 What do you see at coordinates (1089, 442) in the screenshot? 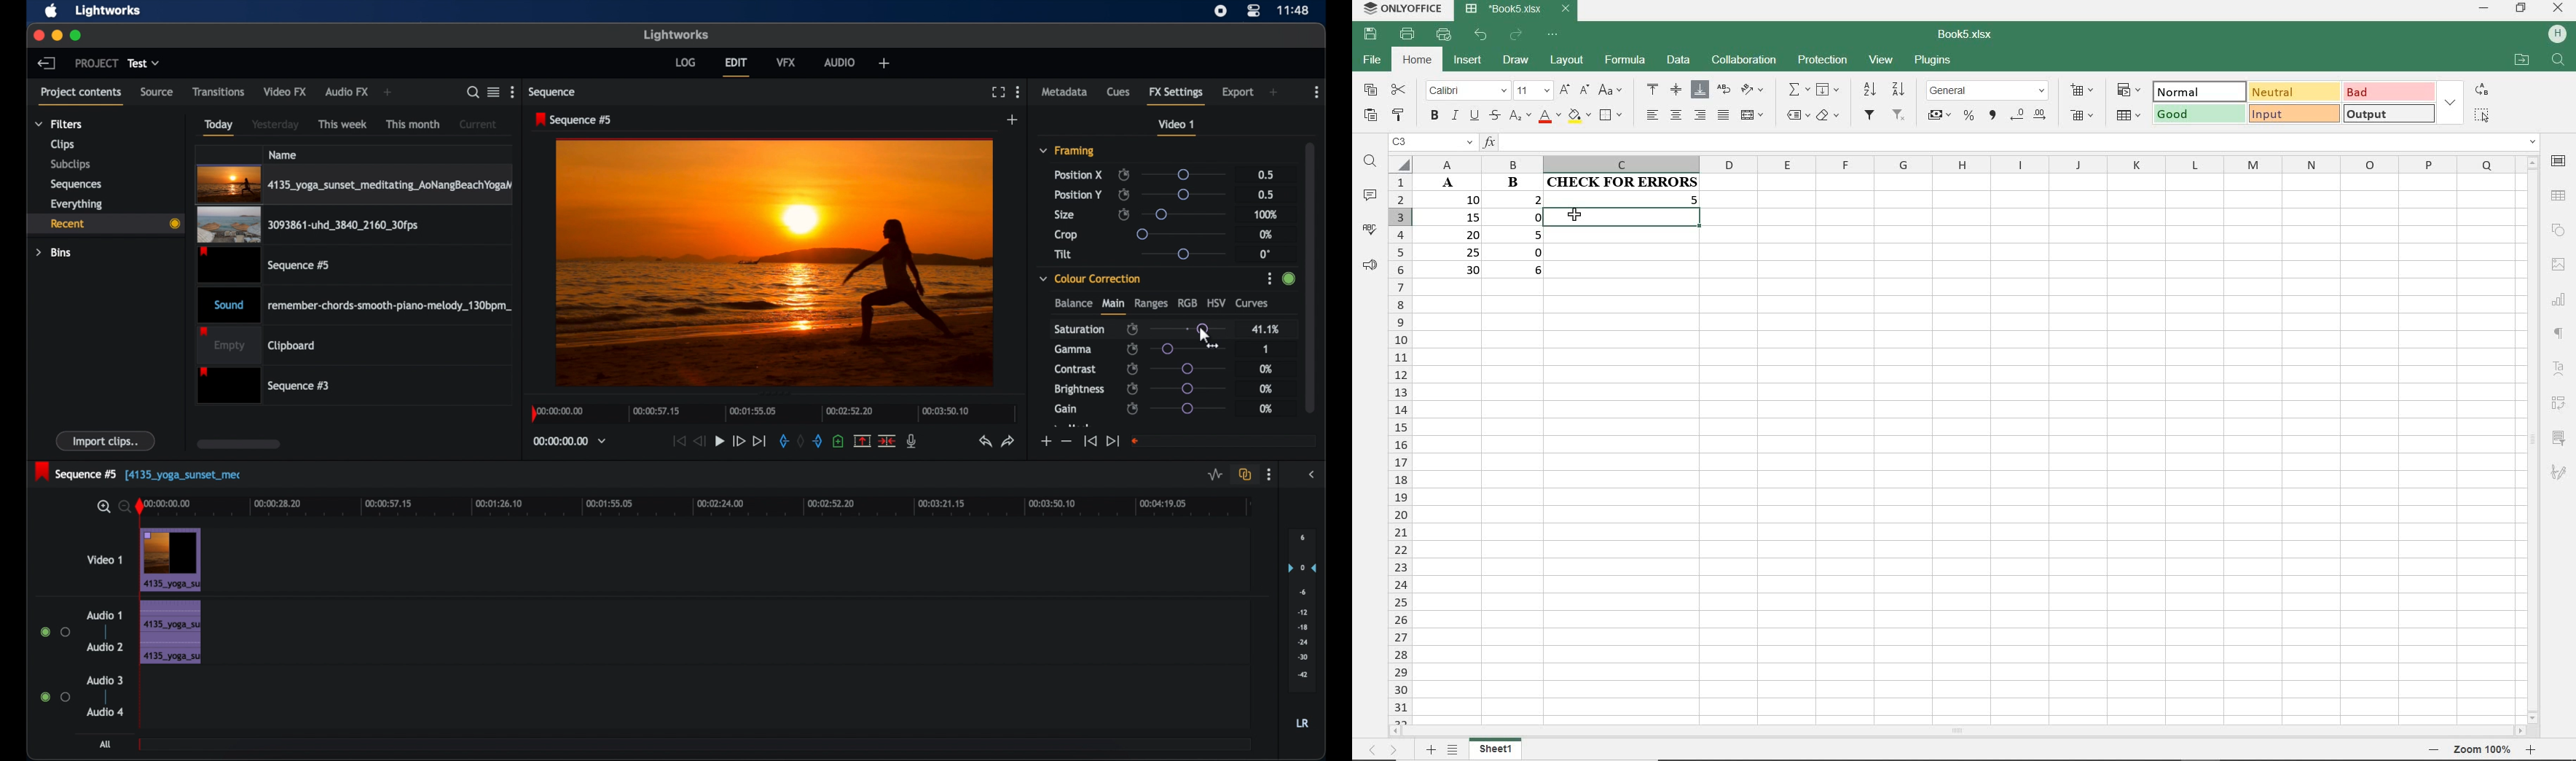
I see `jump to start` at bounding box center [1089, 442].